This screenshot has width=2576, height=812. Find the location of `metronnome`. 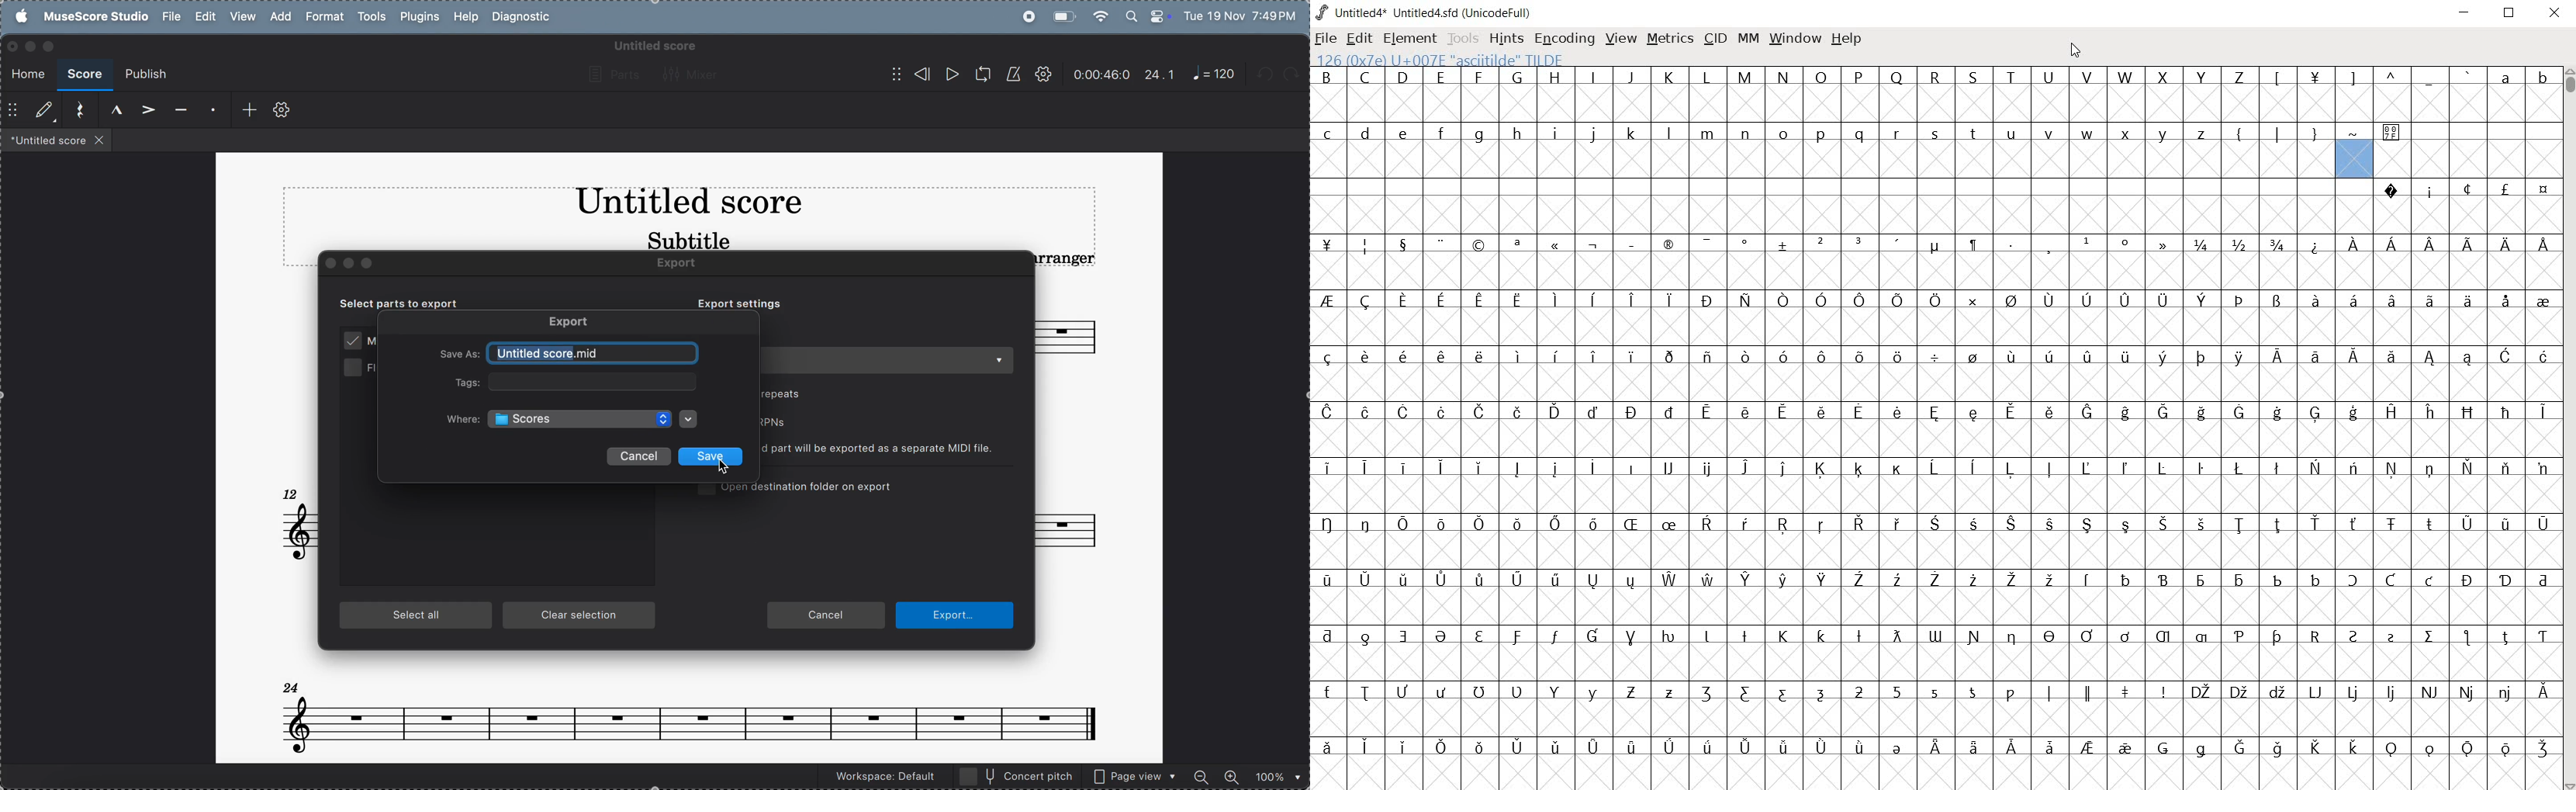

metronnome is located at coordinates (1012, 74).